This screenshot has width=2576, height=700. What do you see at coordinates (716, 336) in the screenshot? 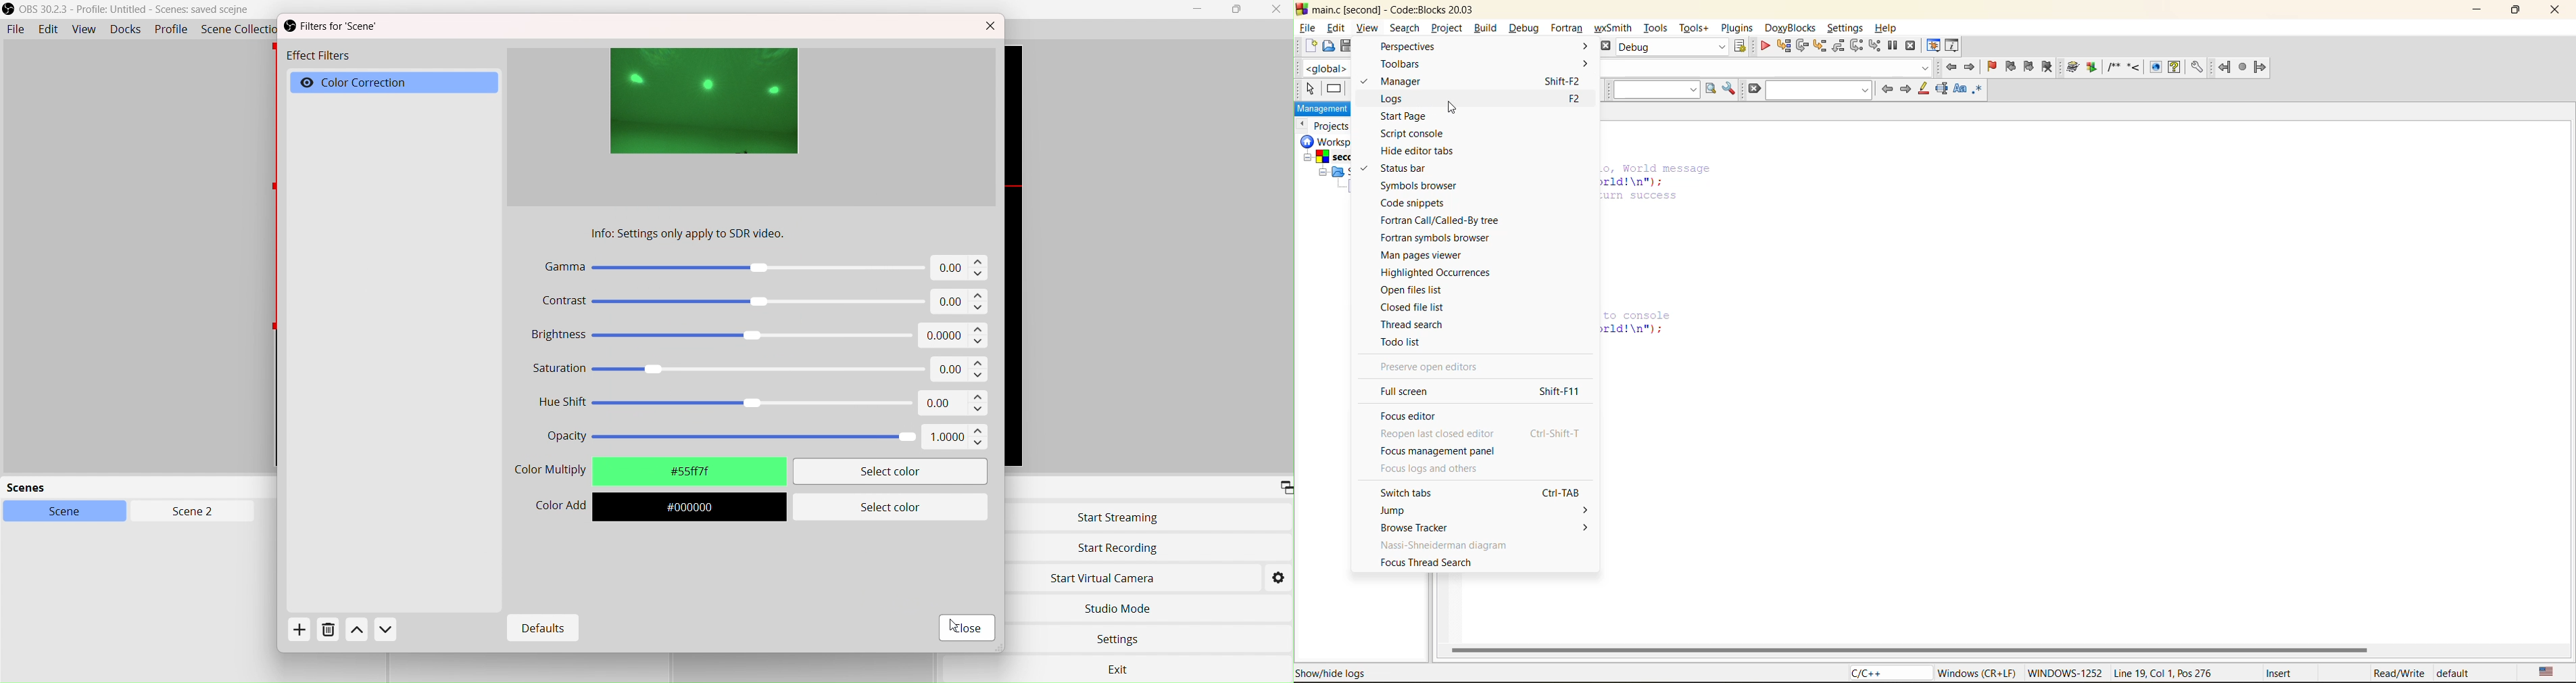
I see `Brightness -` at bounding box center [716, 336].